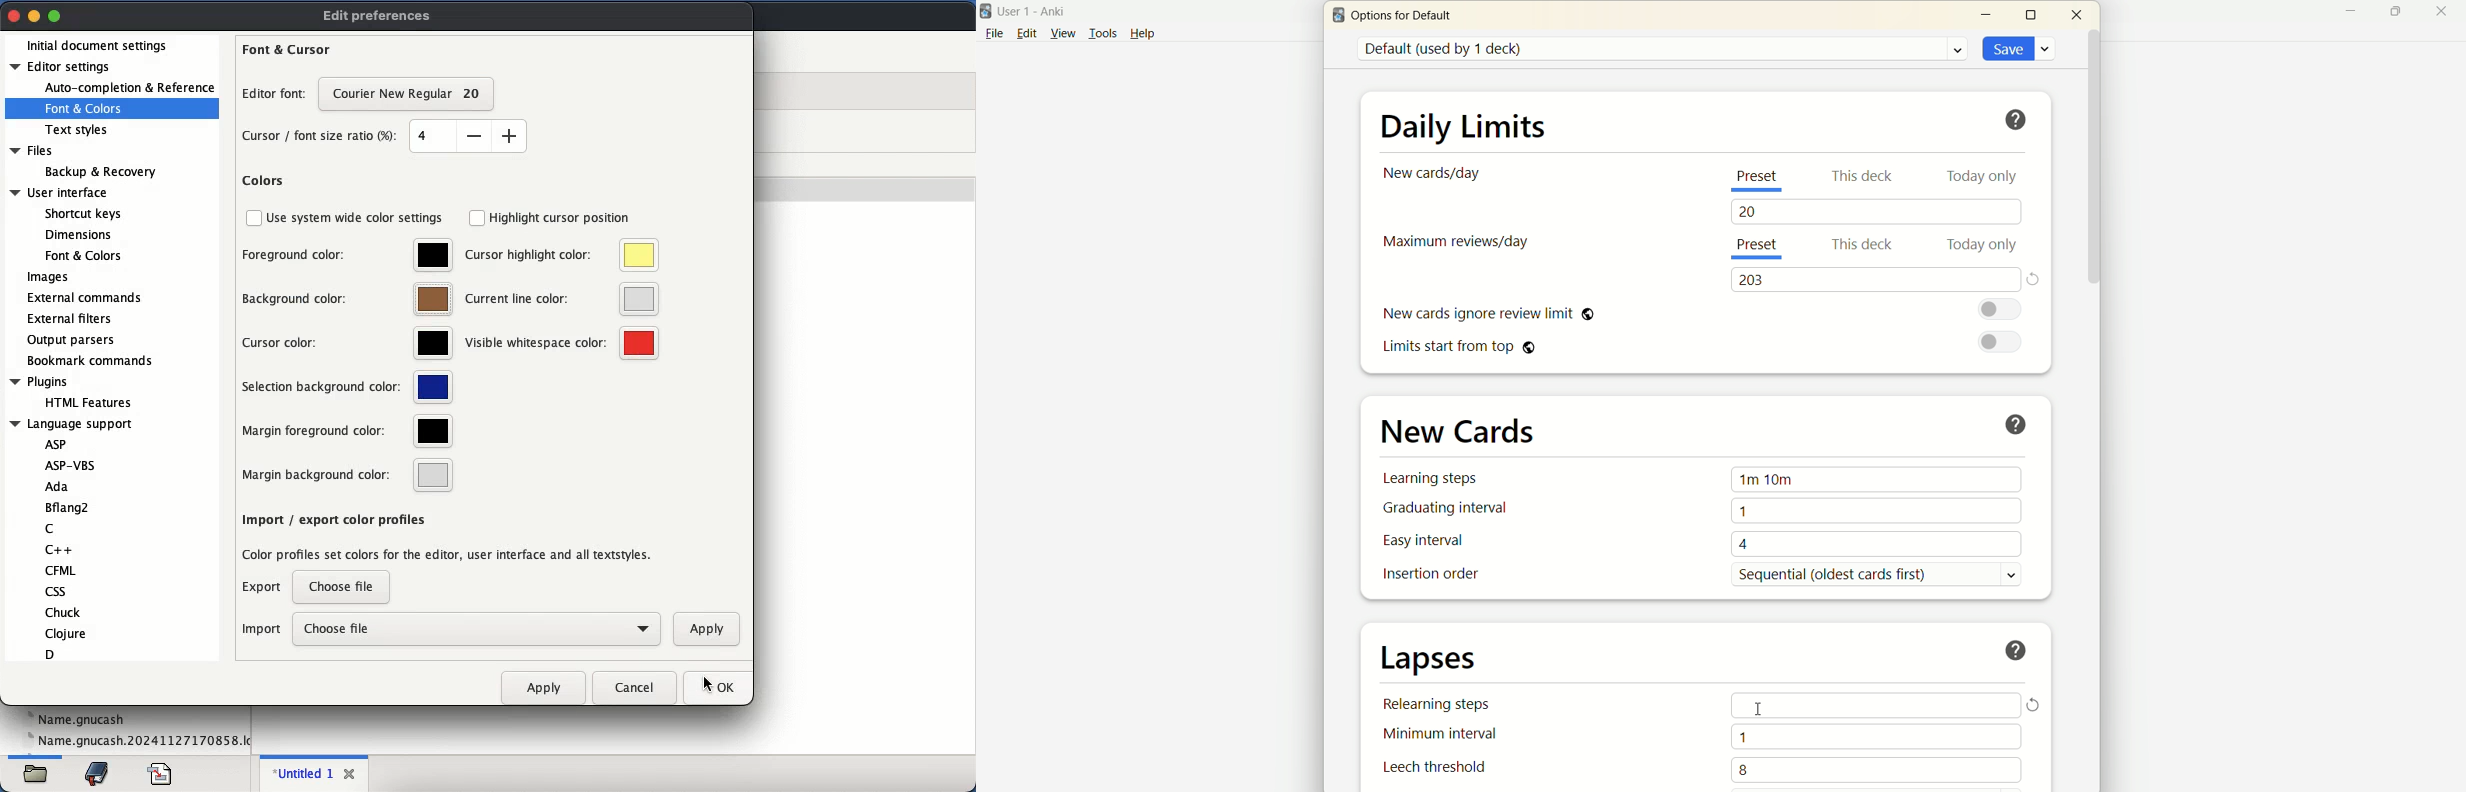 Image resolution: width=2492 pixels, height=812 pixels. I want to click on this deck, so click(1865, 246).